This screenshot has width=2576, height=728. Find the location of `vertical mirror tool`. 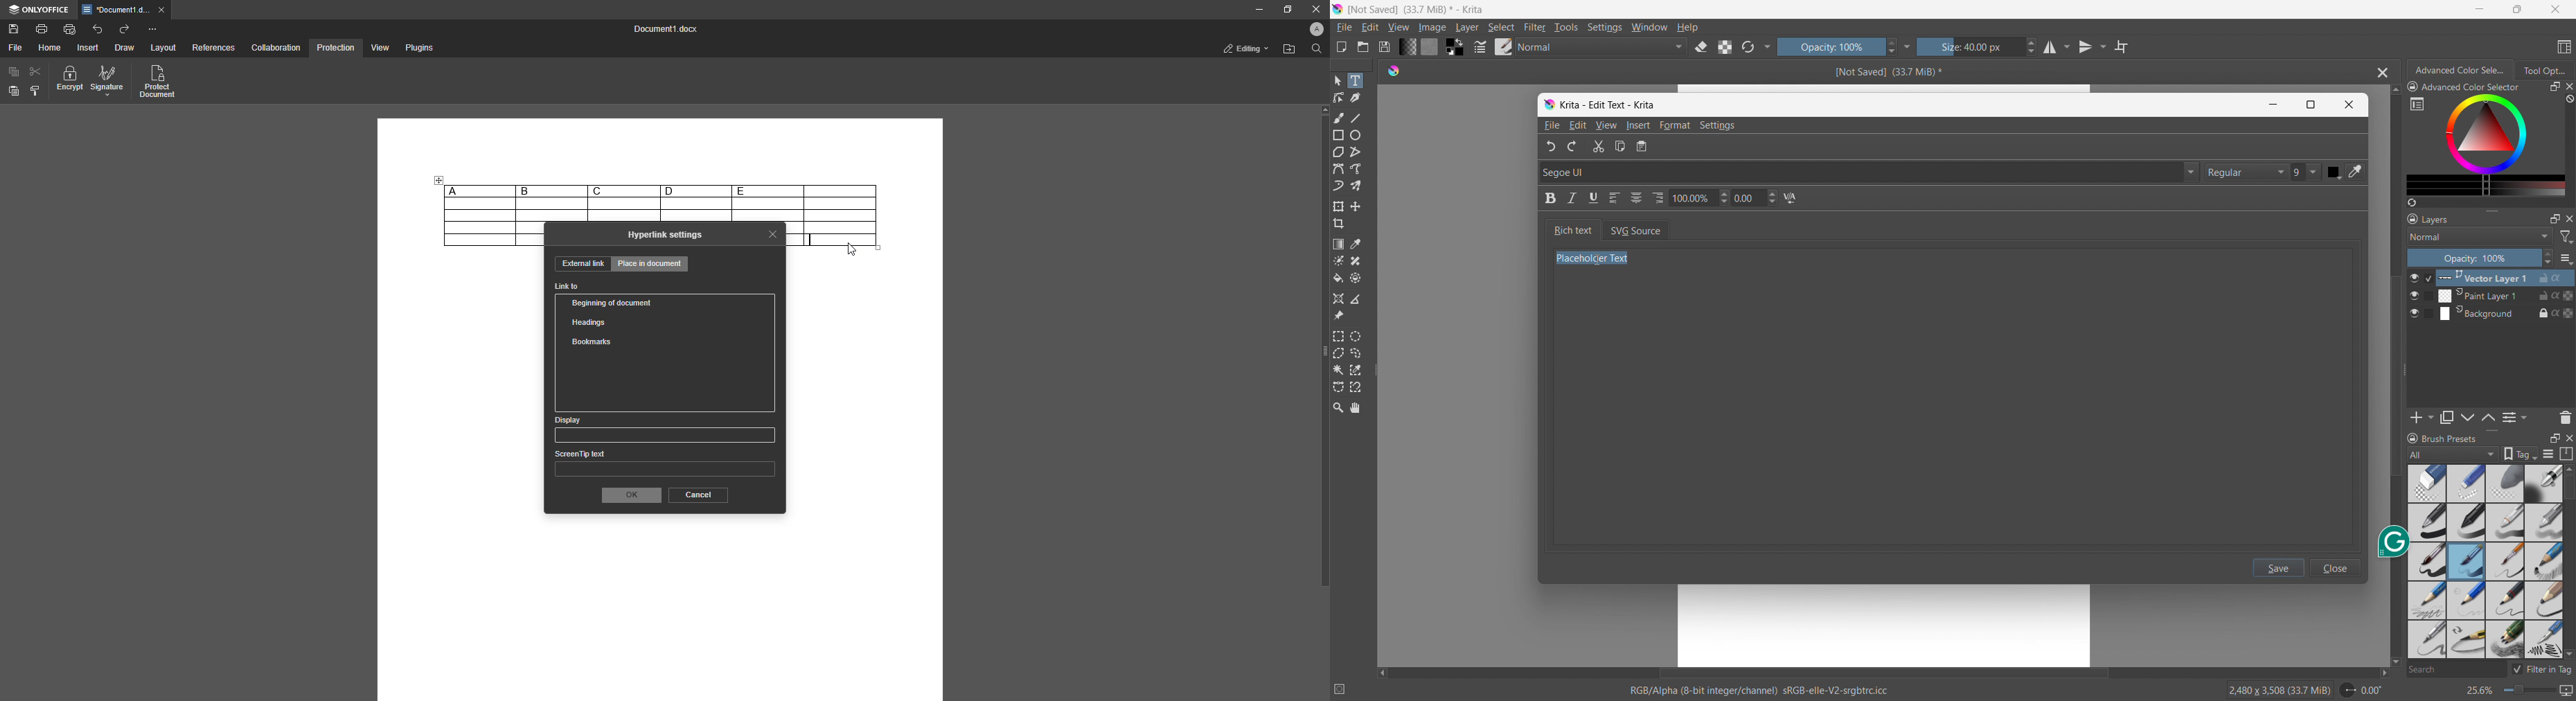

vertical mirror tool is located at coordinates (2090, 47).